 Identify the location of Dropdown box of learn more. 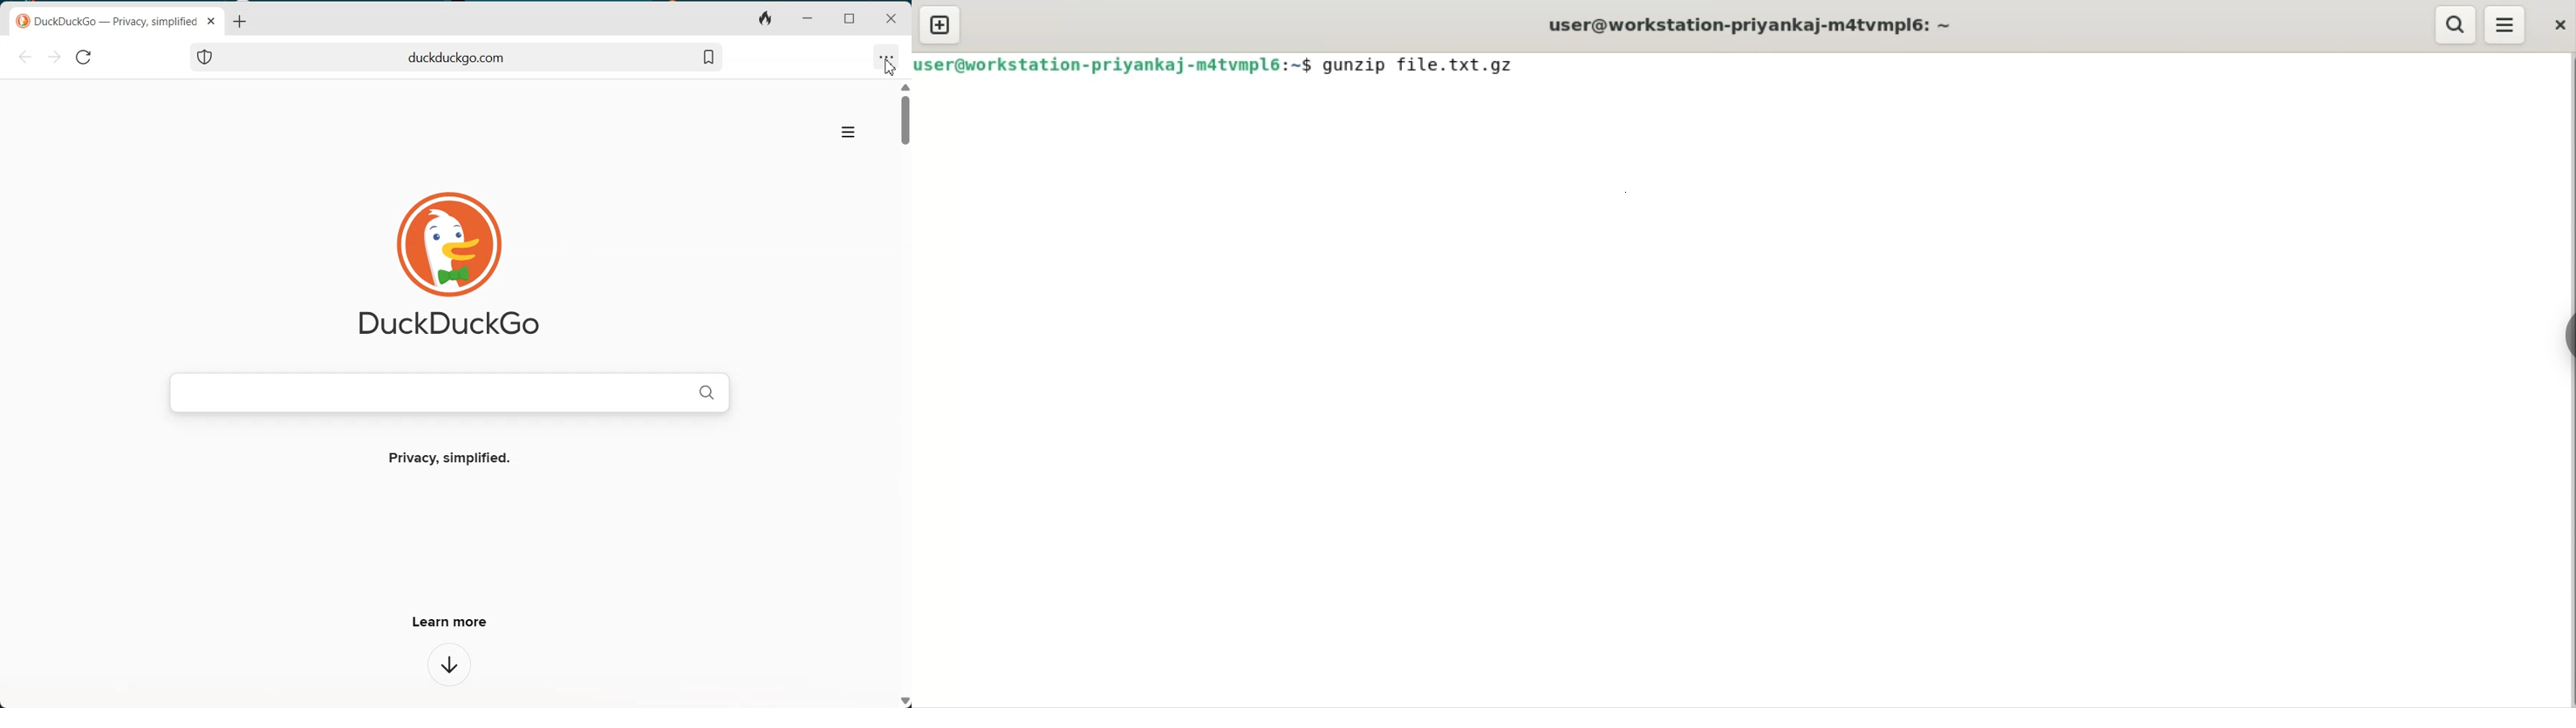
(450, 665).